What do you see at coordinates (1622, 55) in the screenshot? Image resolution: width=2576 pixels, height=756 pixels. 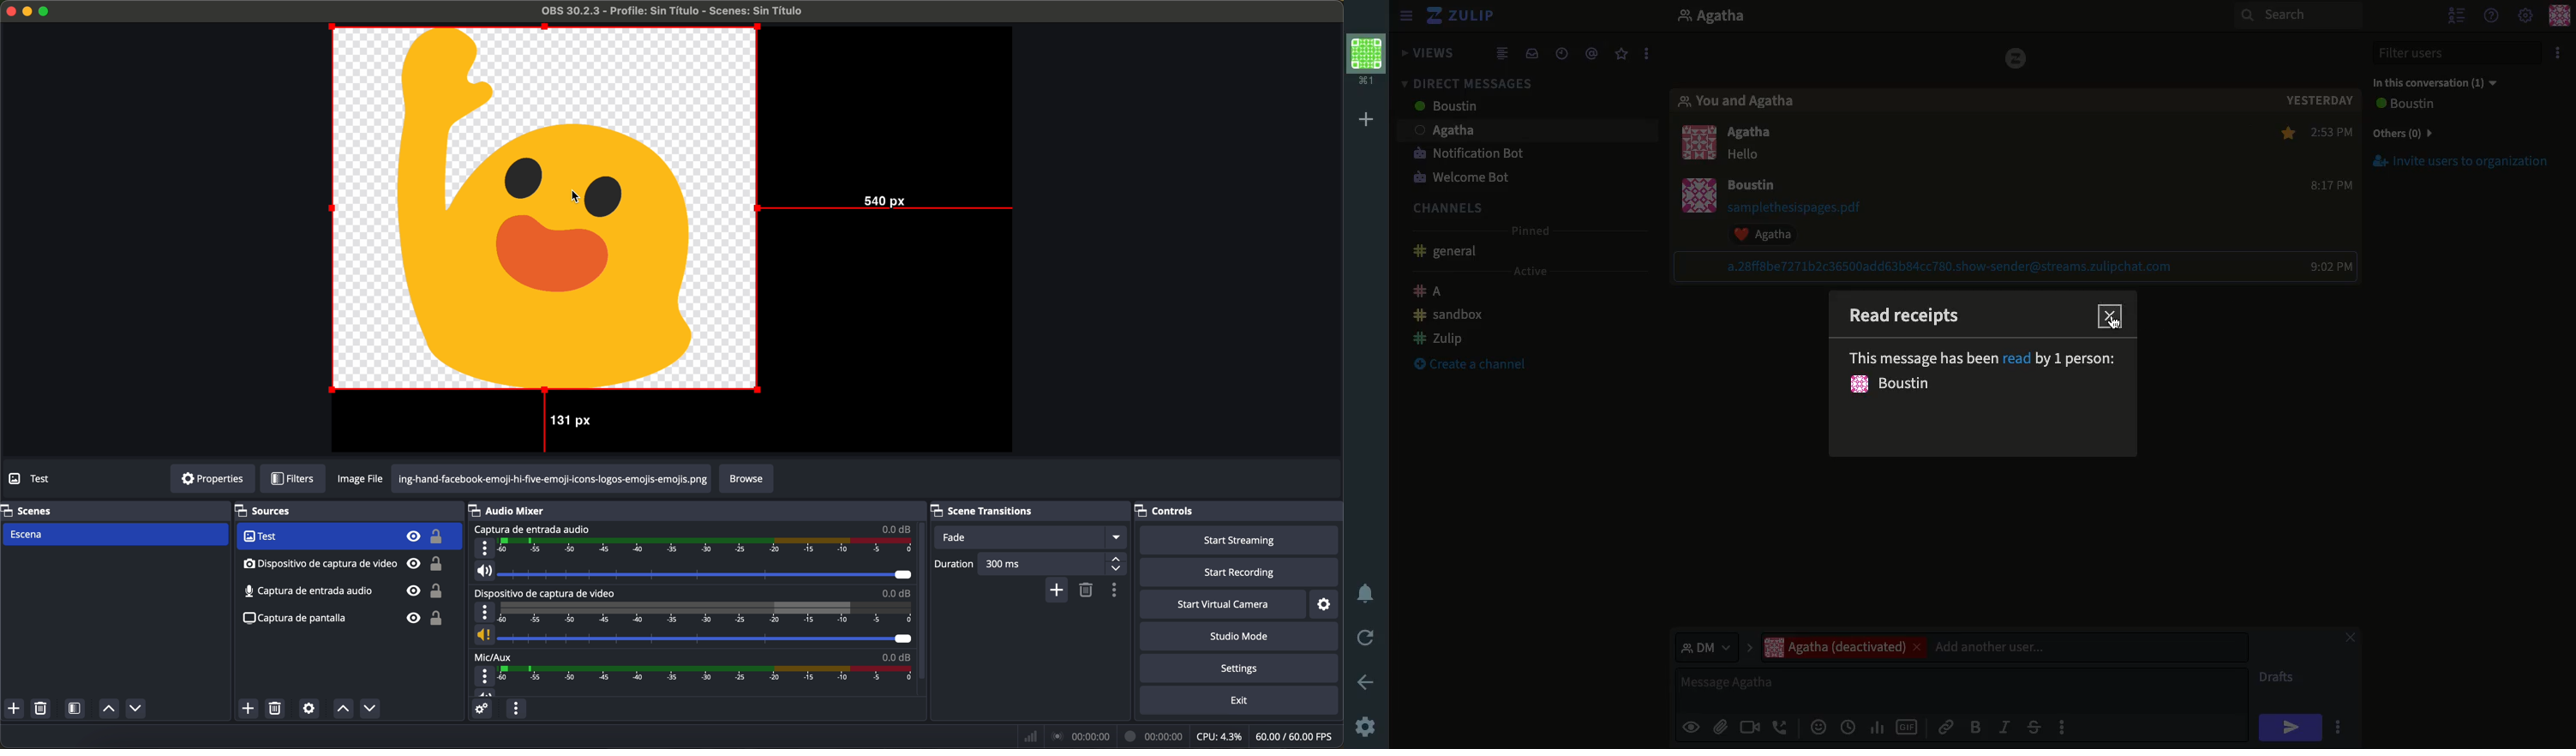 I see `Favorite` at bounding box center [1622, 55].